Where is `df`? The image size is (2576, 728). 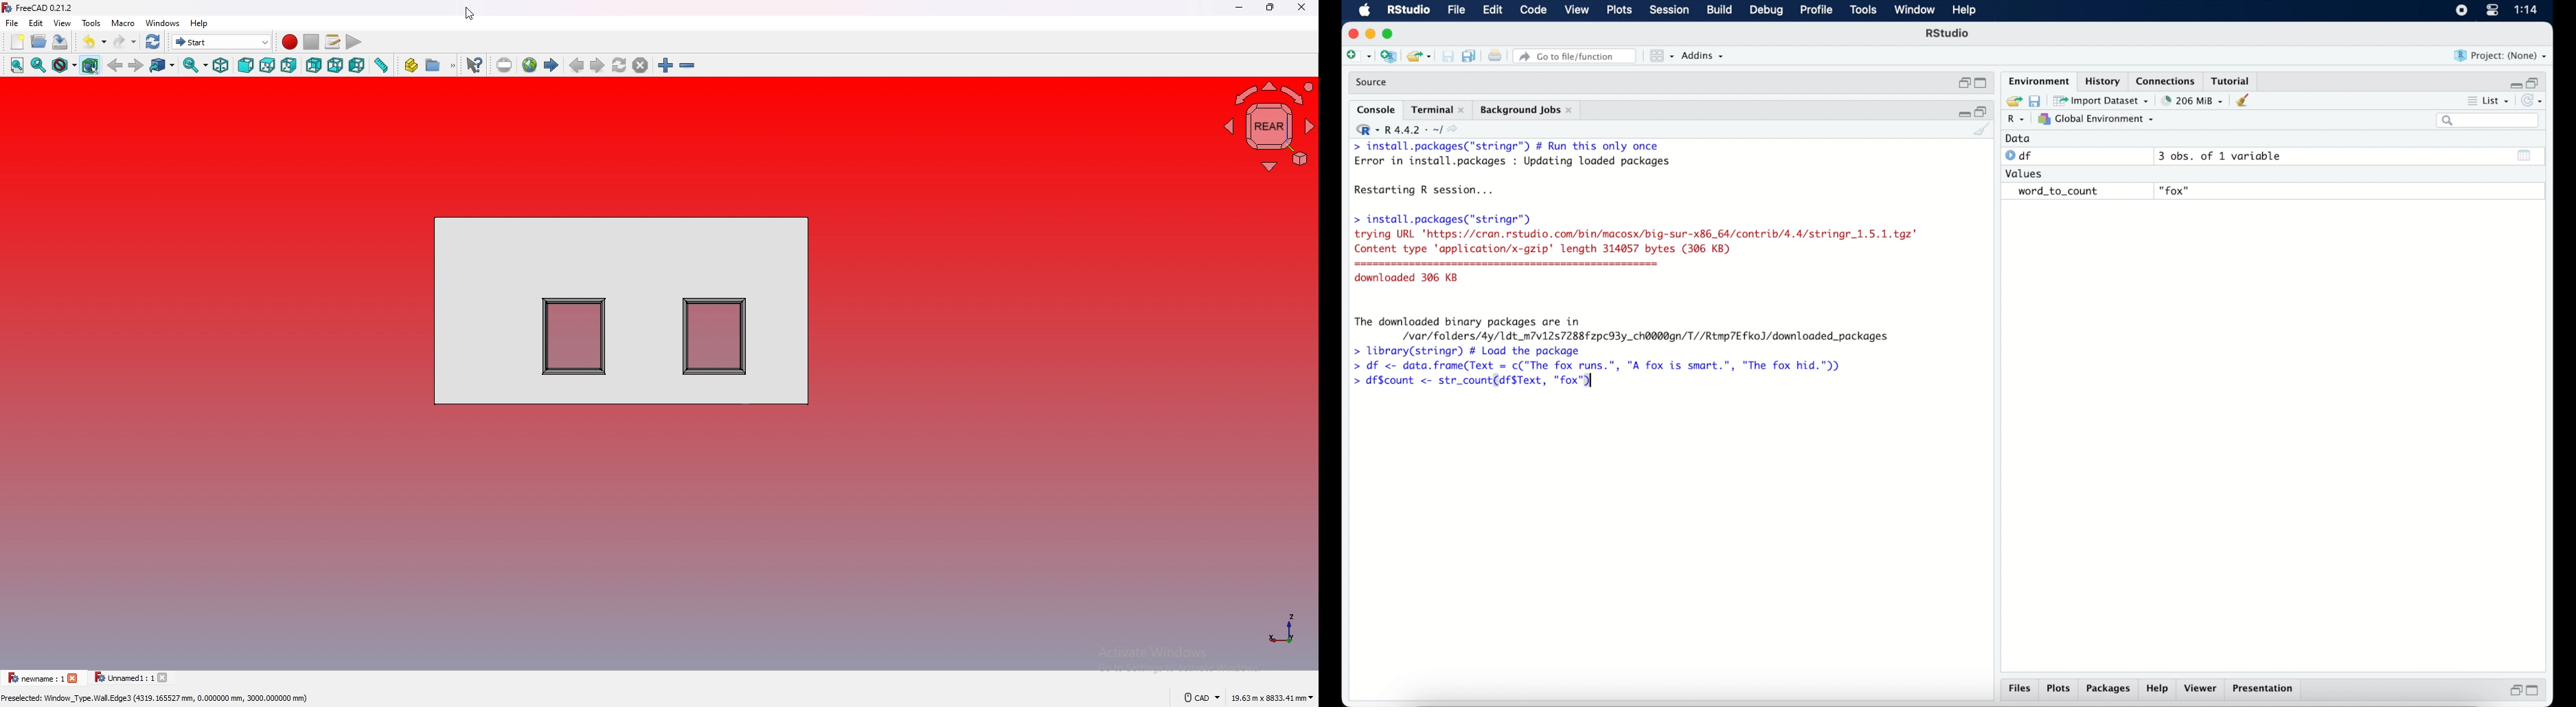 df is located at coordinates (2021, 156).